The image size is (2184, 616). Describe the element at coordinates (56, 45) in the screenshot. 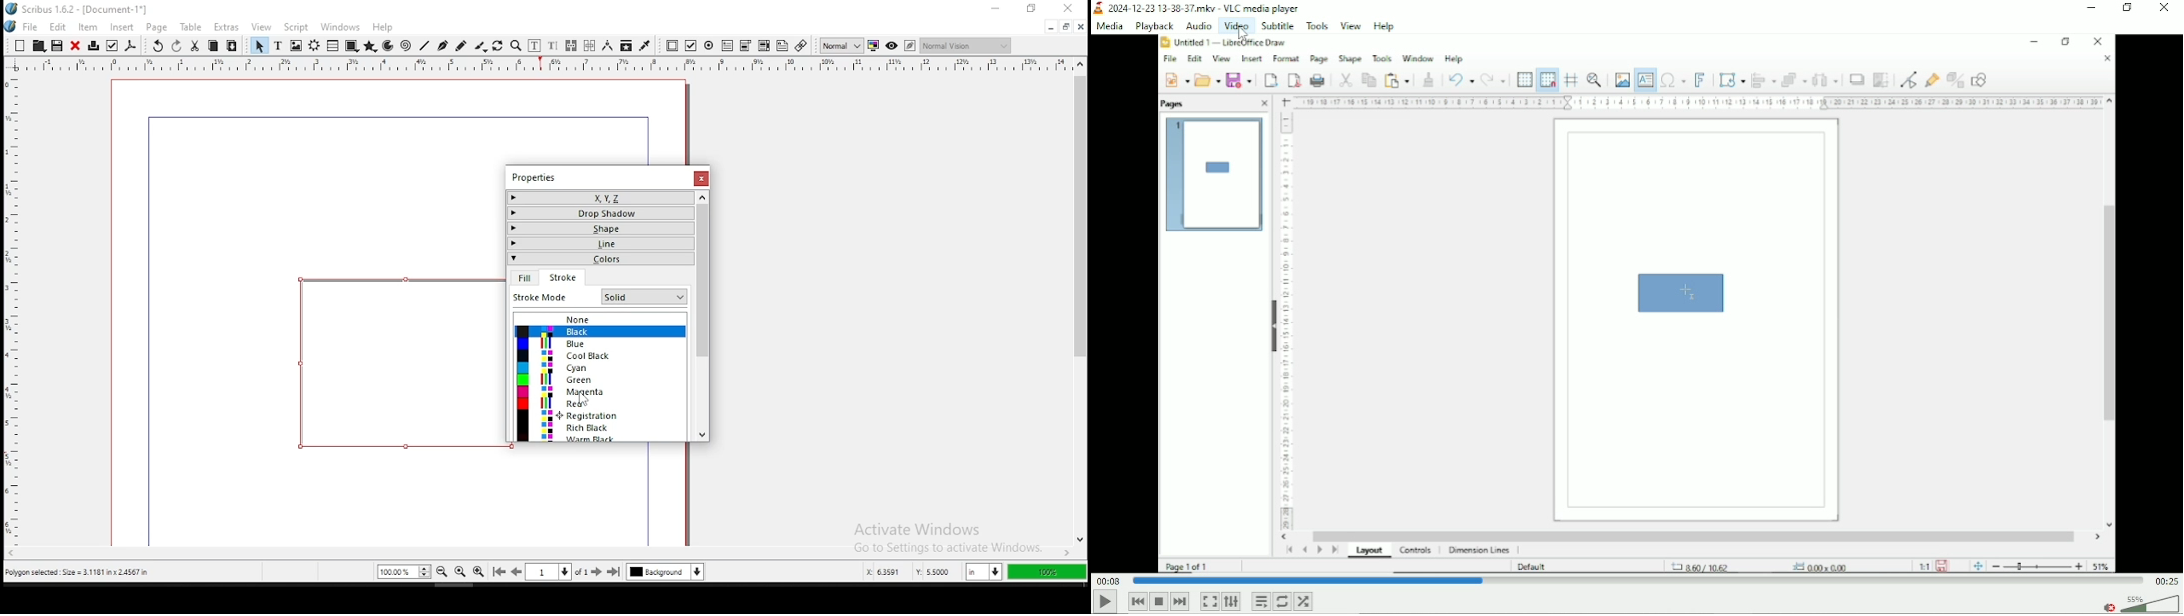

I see `save` at that location.